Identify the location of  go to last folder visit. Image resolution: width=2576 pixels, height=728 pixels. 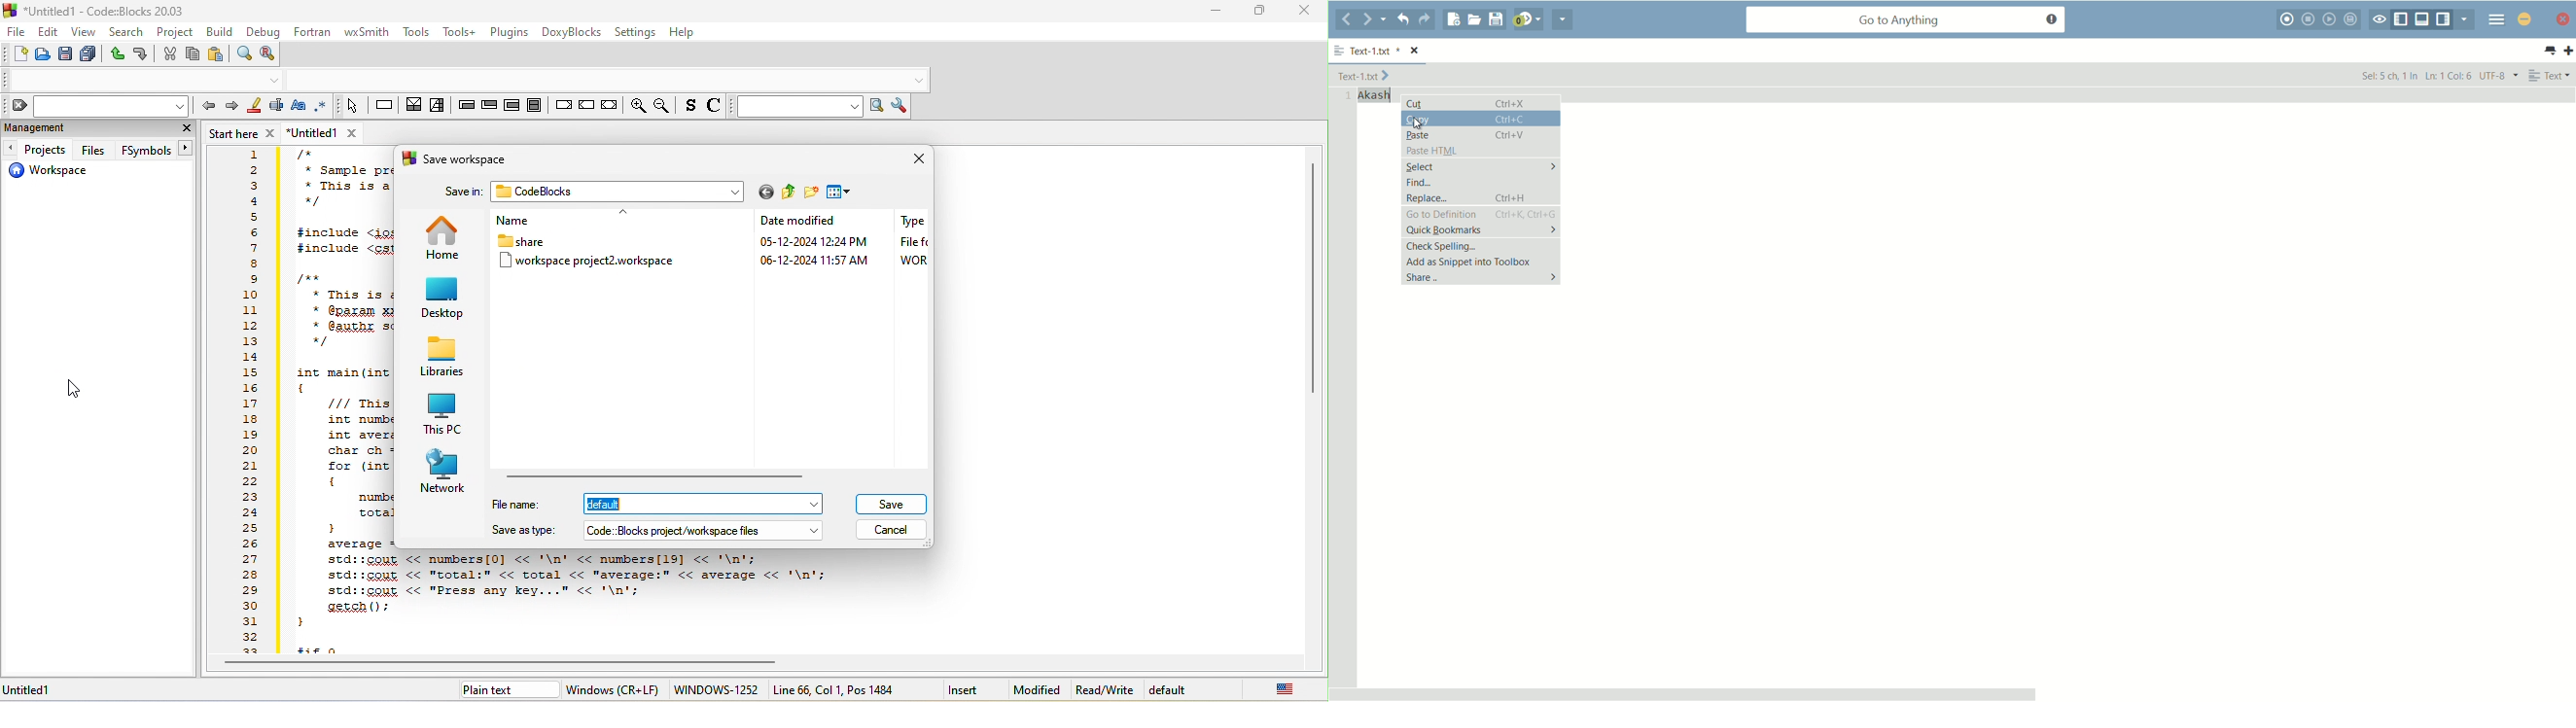
(763, 193).